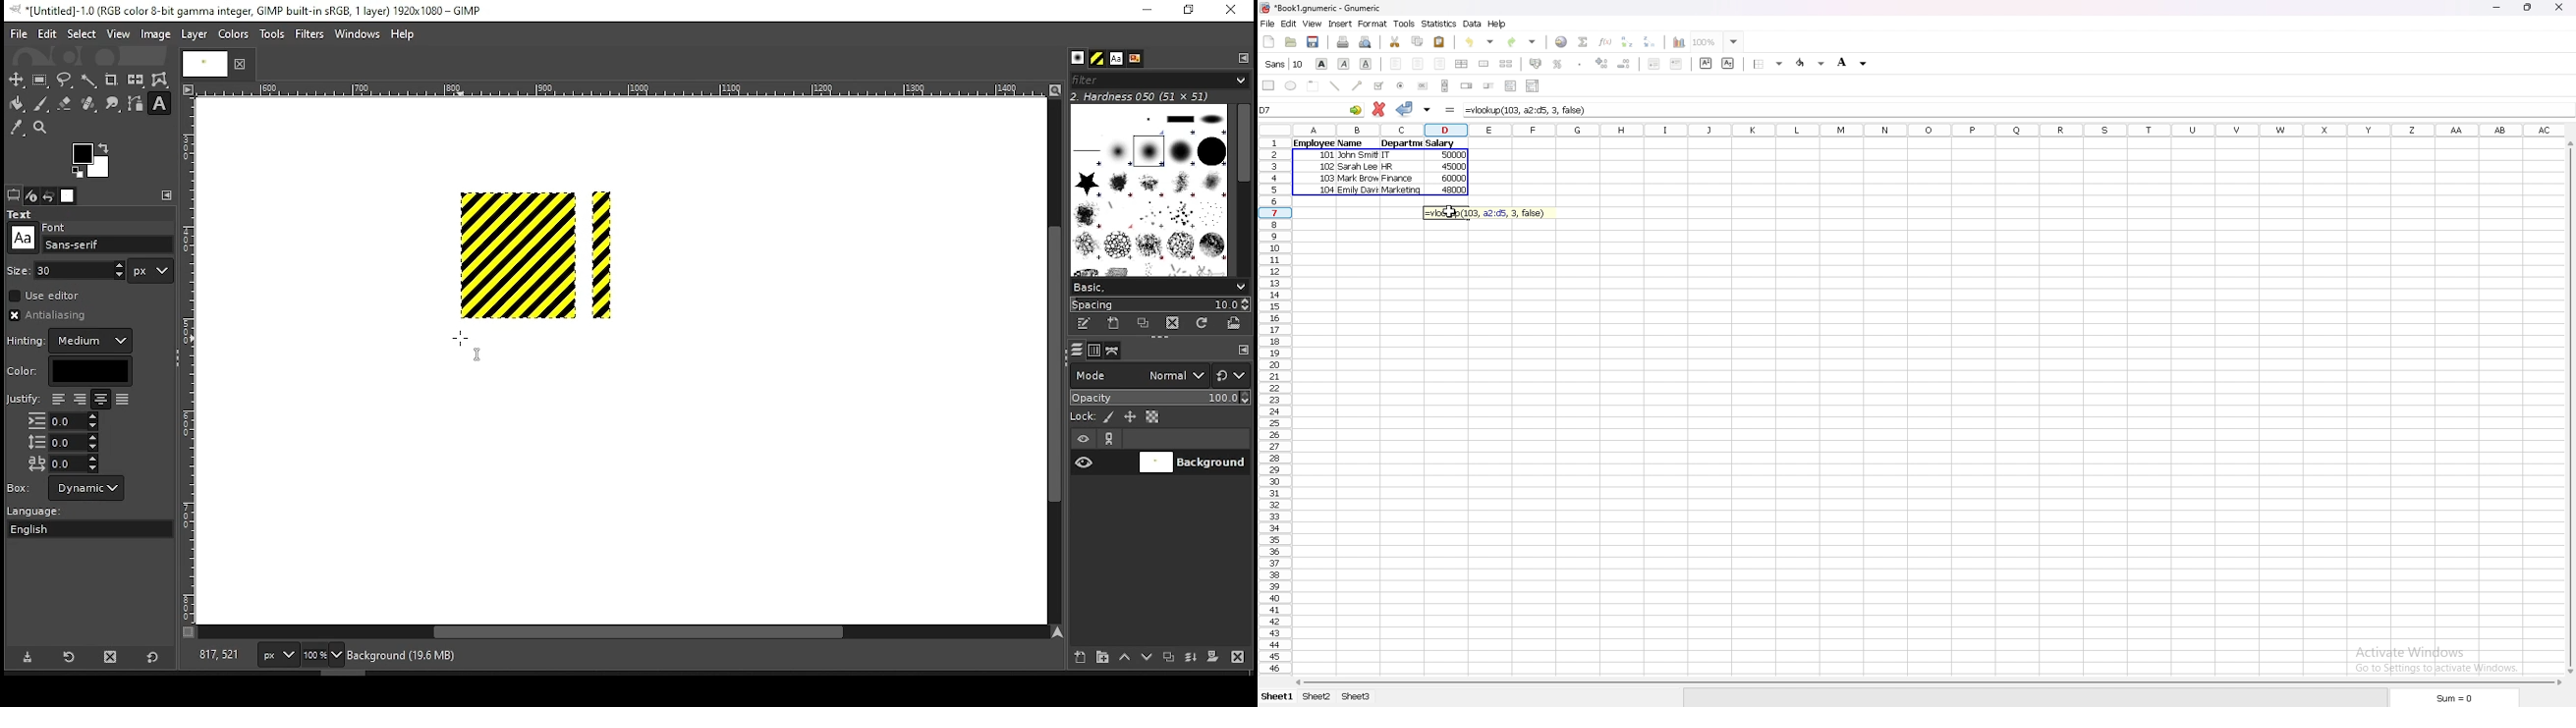  I want to click on copy, so click(1418, 41).